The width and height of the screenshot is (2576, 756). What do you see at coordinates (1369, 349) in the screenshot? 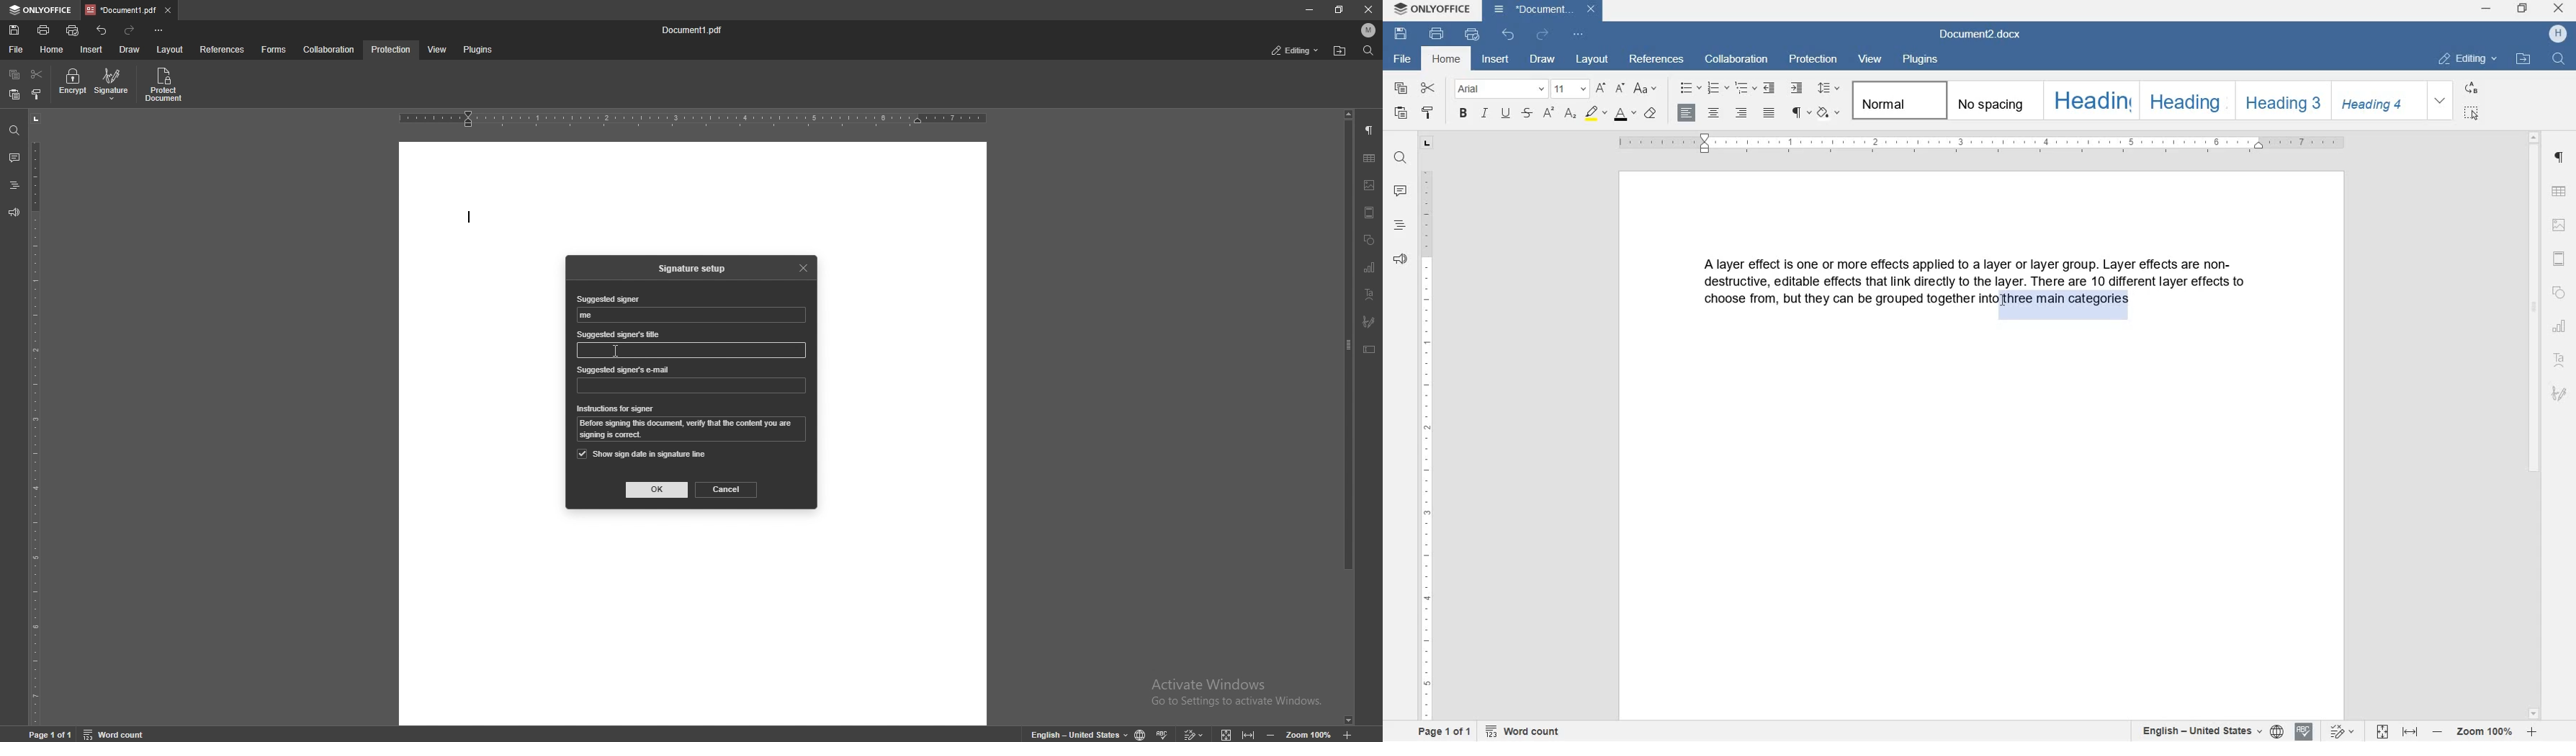
I see `text box` at bounding box center [1369, 349].